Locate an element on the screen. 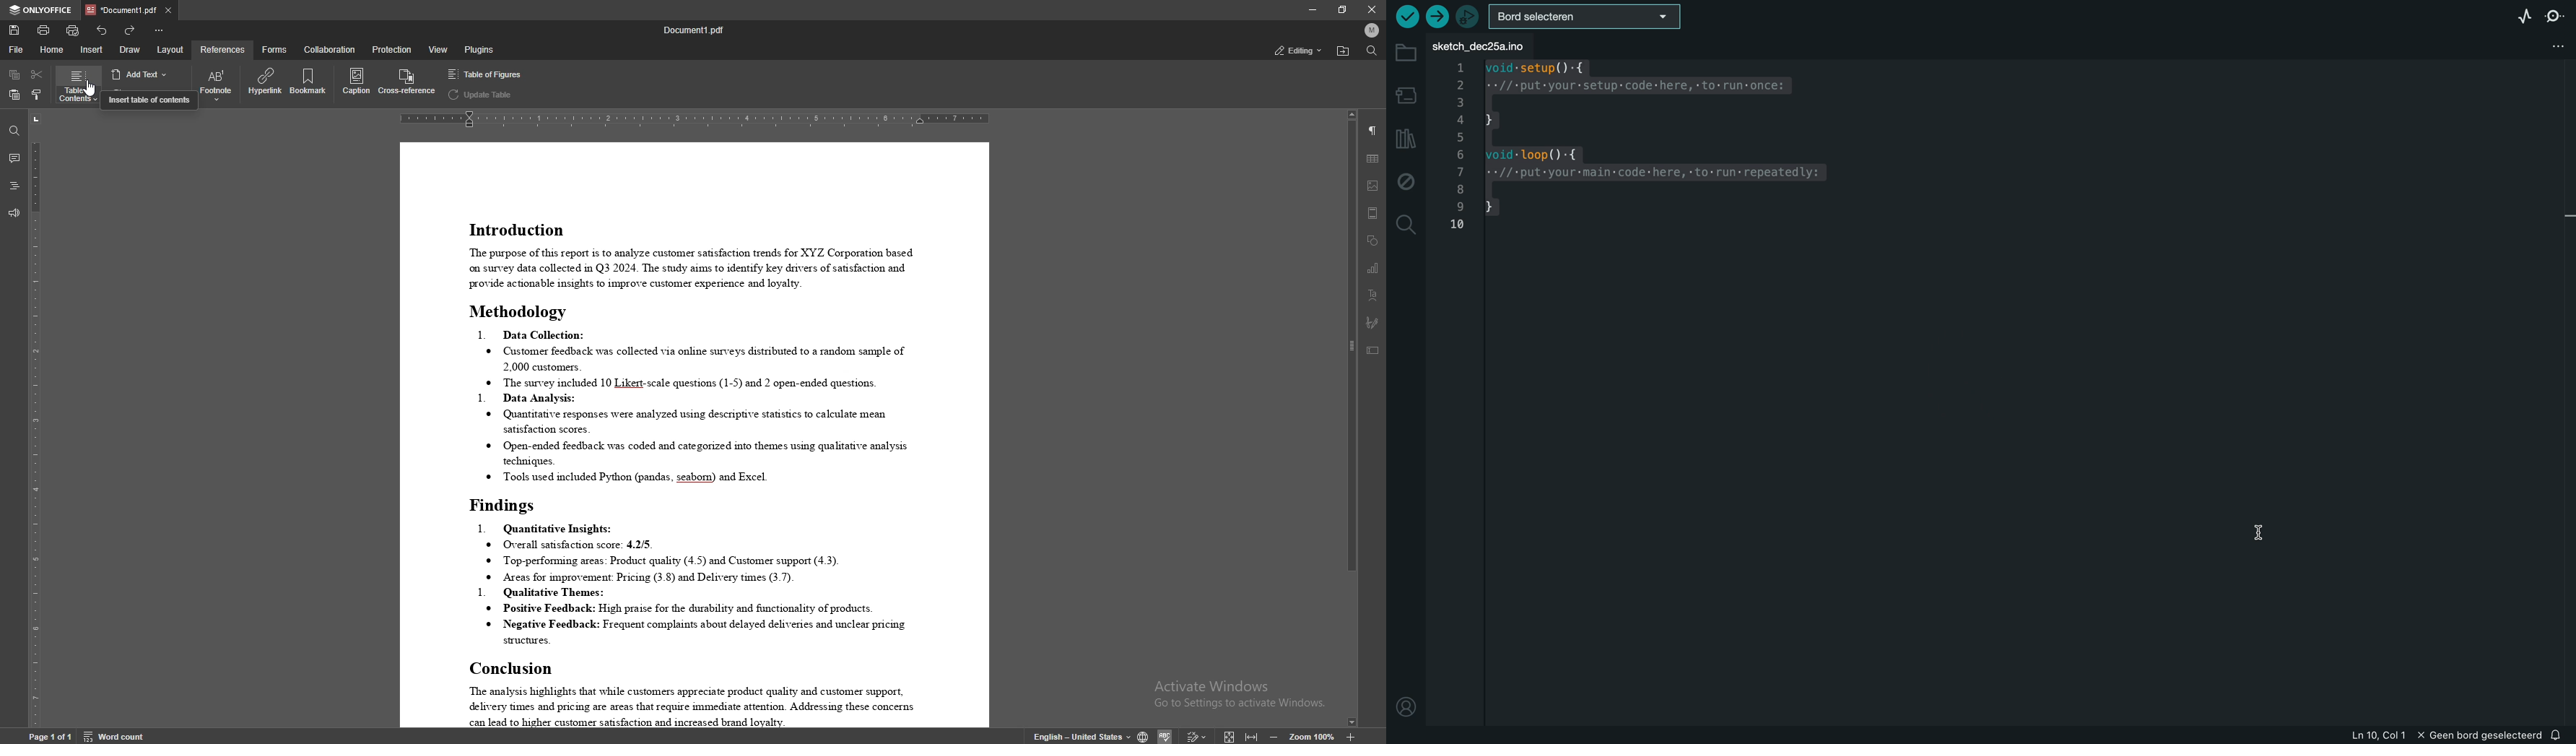  text box is located at coordinates (1372, 350).